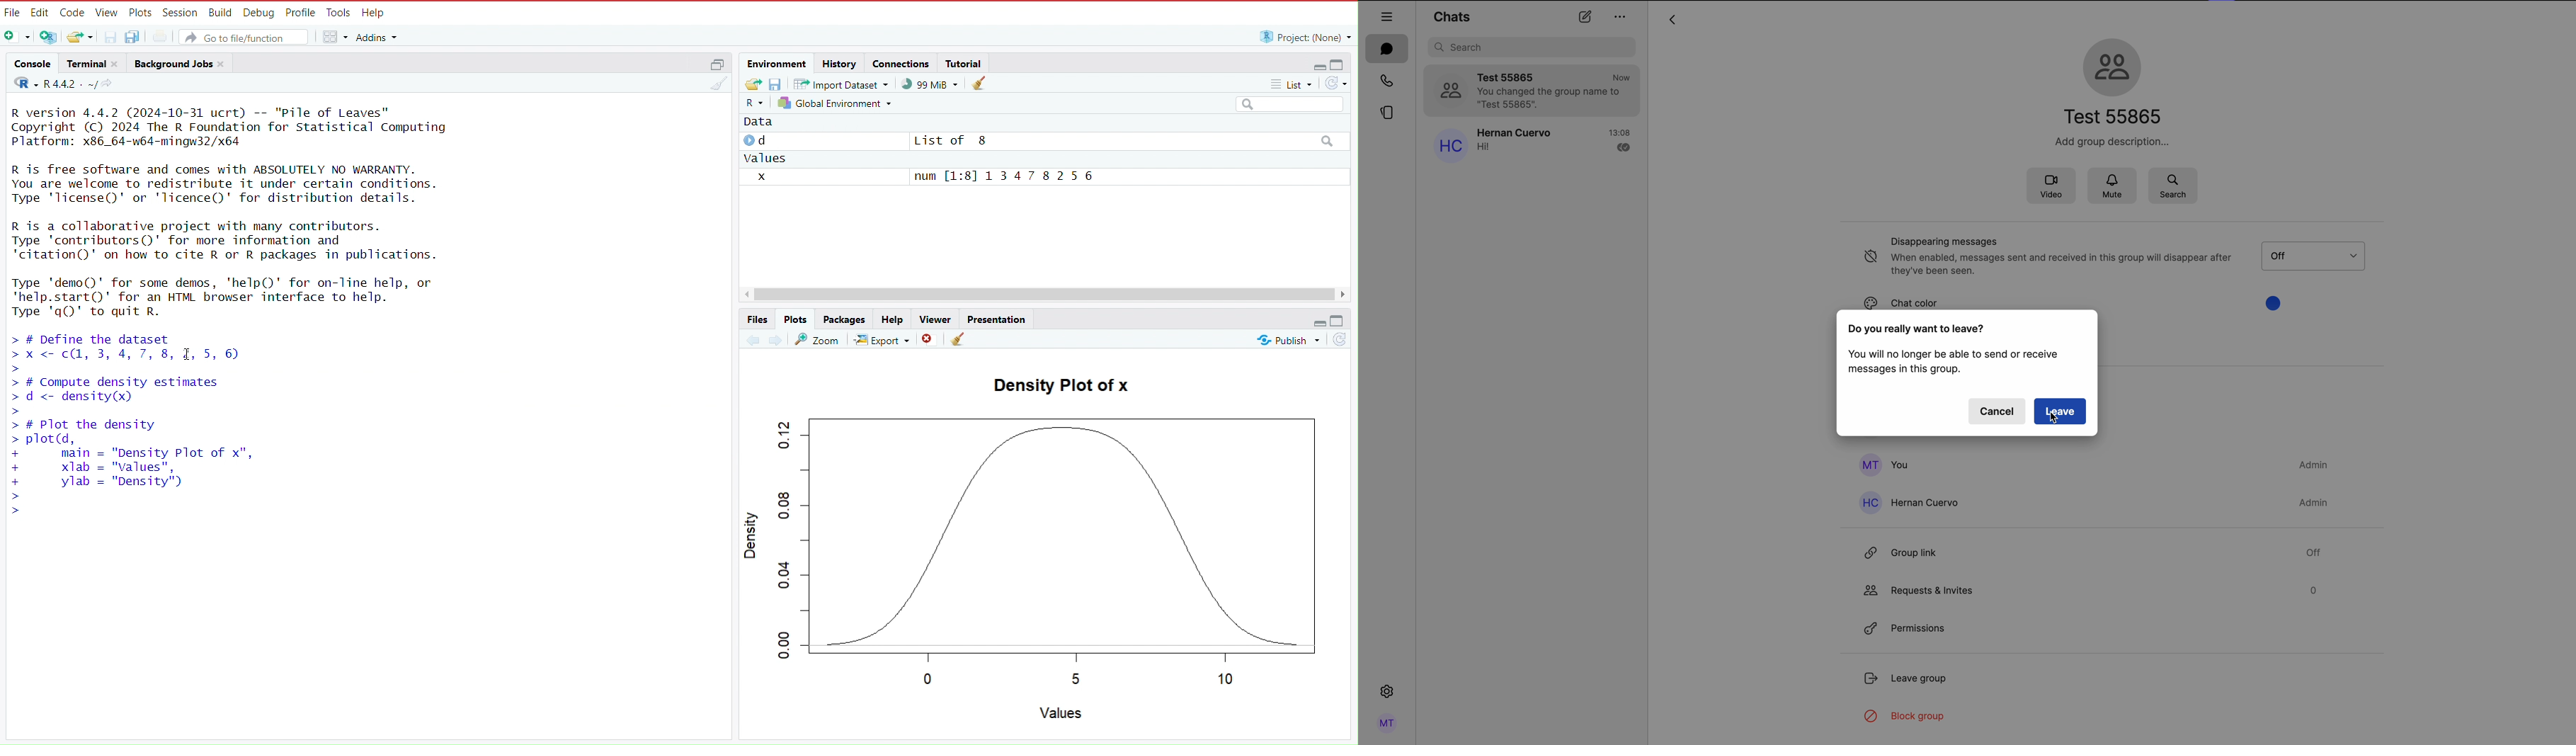 Image resolution: width=2576 pixels, height=756 pixels. Describe the element at coordinates (2090, 590) in the screenshot. I see `requests & invites` at that location.